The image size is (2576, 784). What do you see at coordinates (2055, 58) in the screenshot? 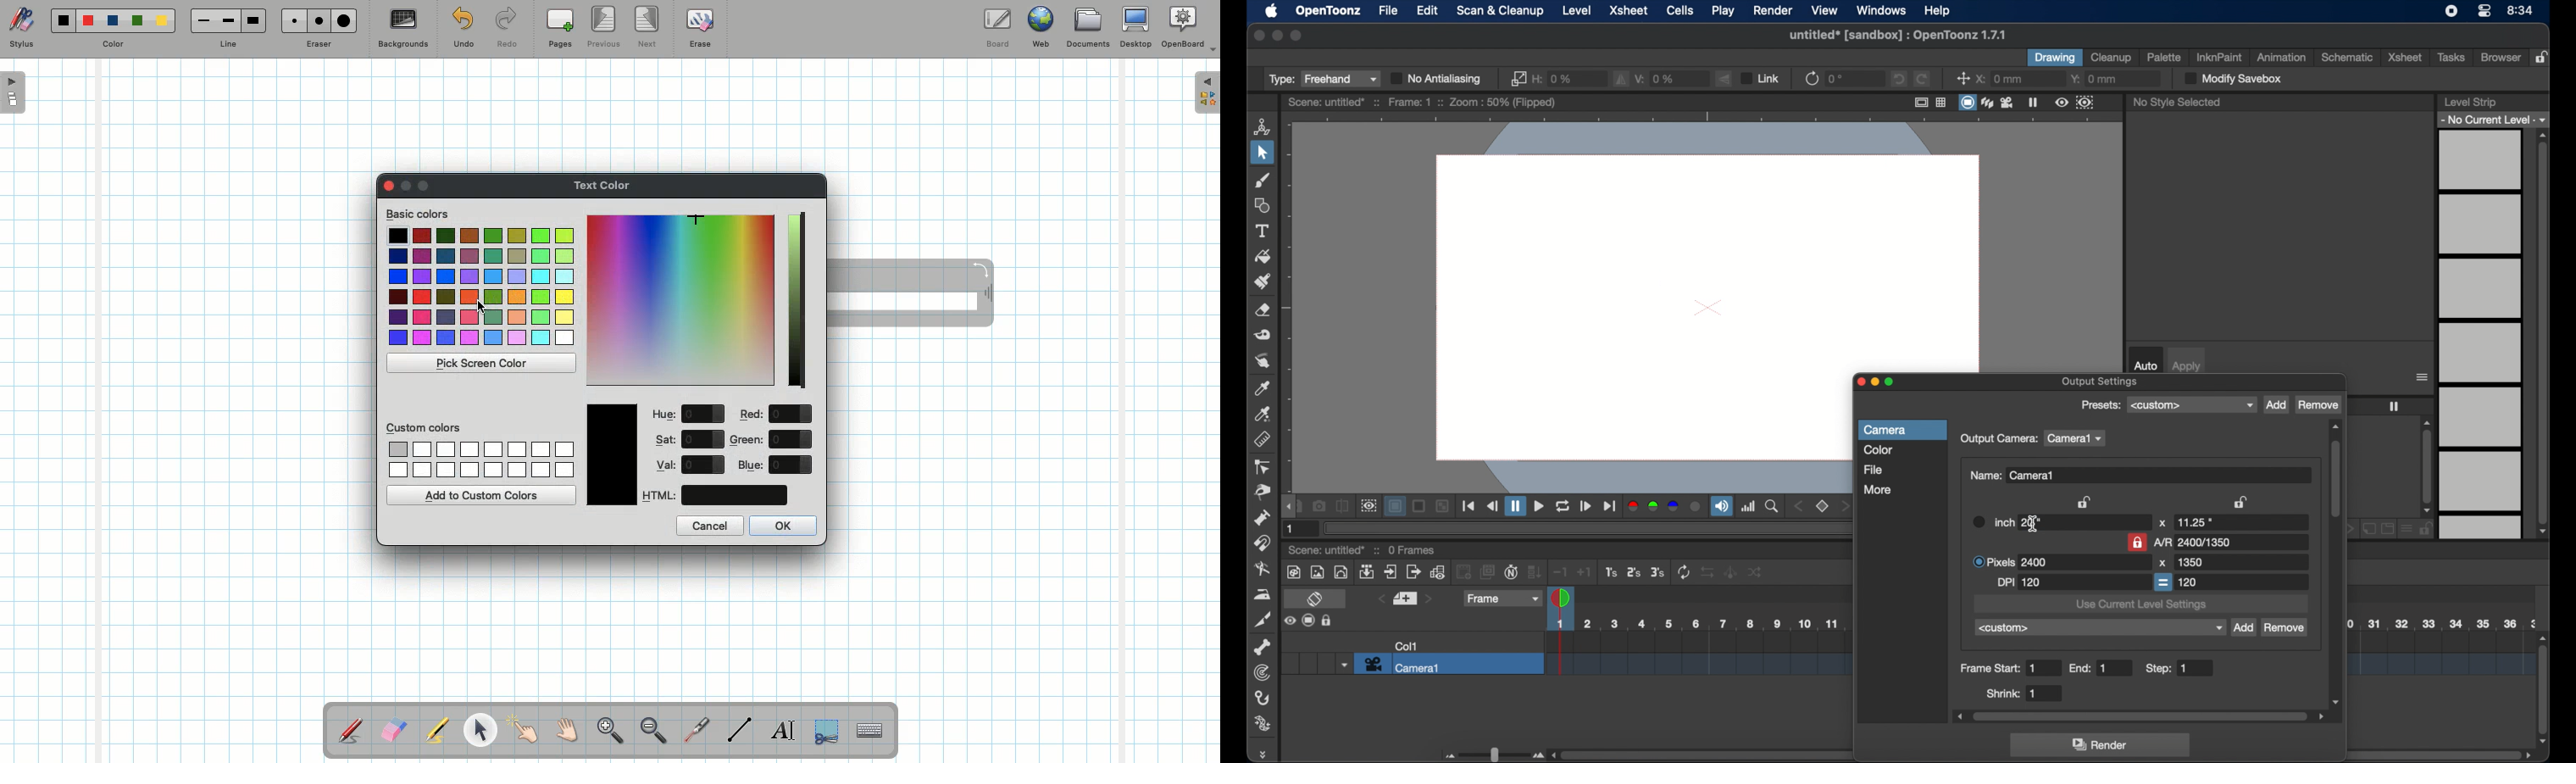
I see `drawing` at bounding box center [2055, 58].